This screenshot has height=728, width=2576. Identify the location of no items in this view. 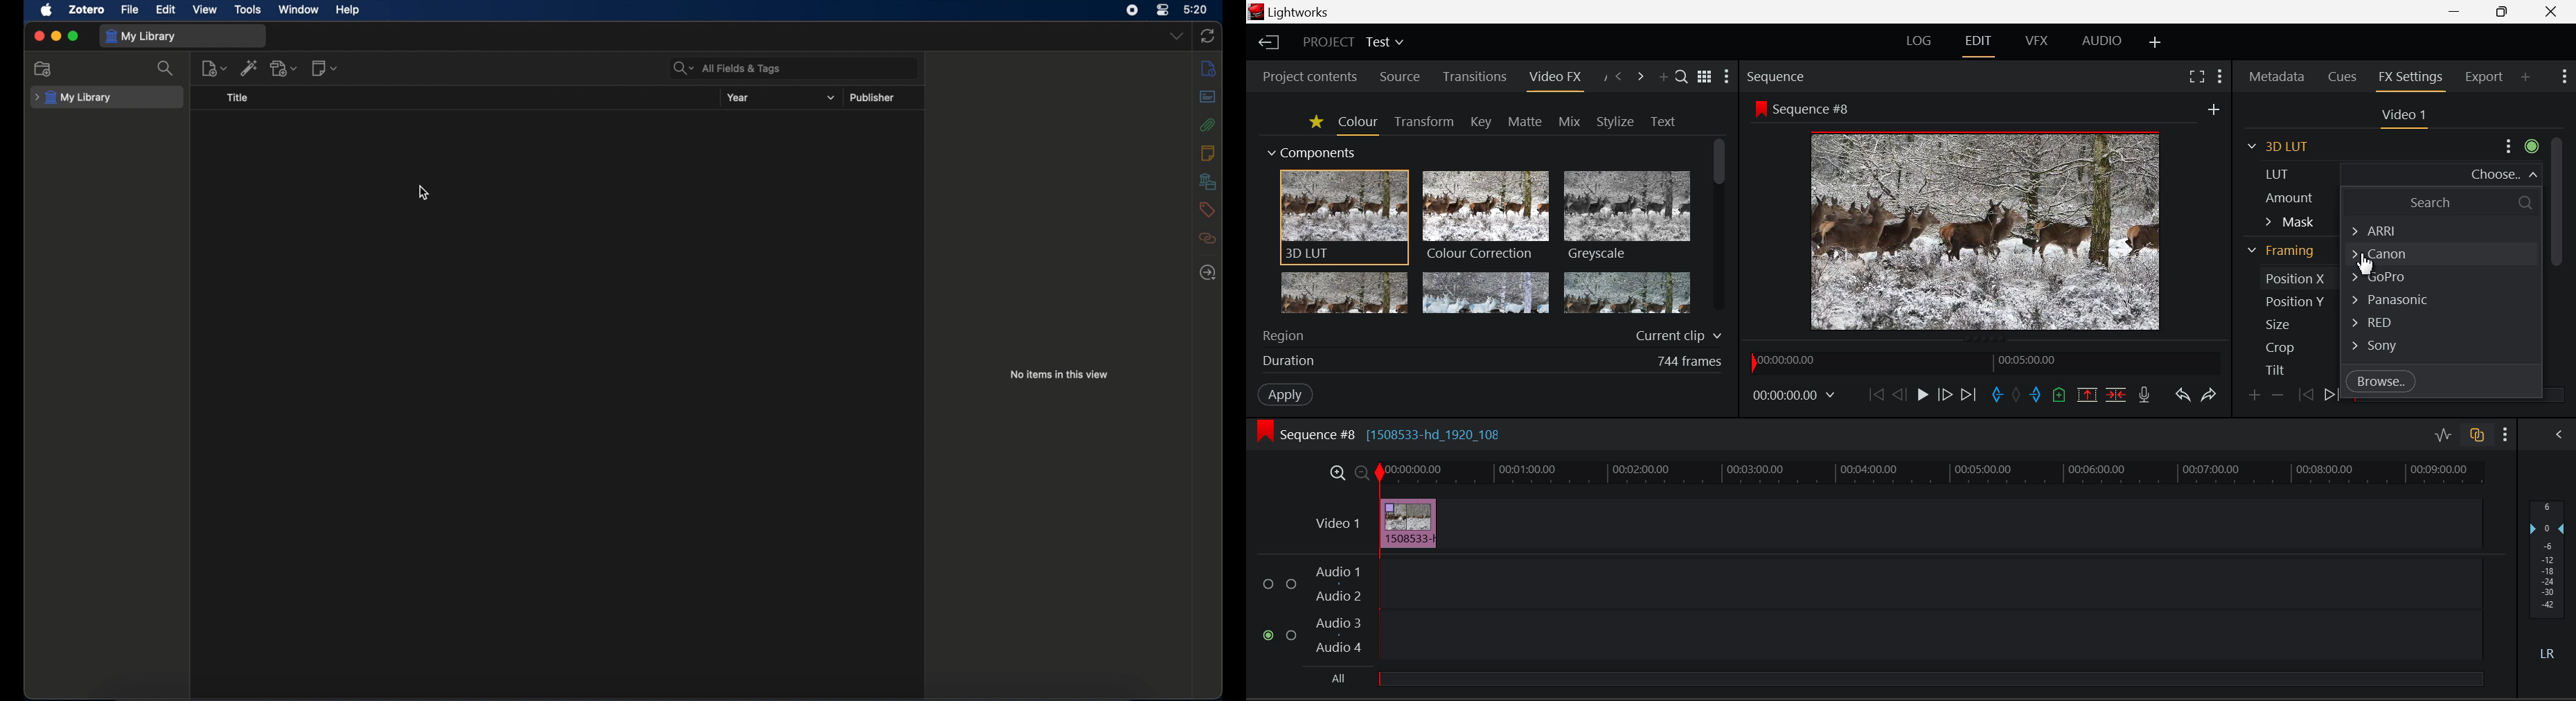
(1058, 374).